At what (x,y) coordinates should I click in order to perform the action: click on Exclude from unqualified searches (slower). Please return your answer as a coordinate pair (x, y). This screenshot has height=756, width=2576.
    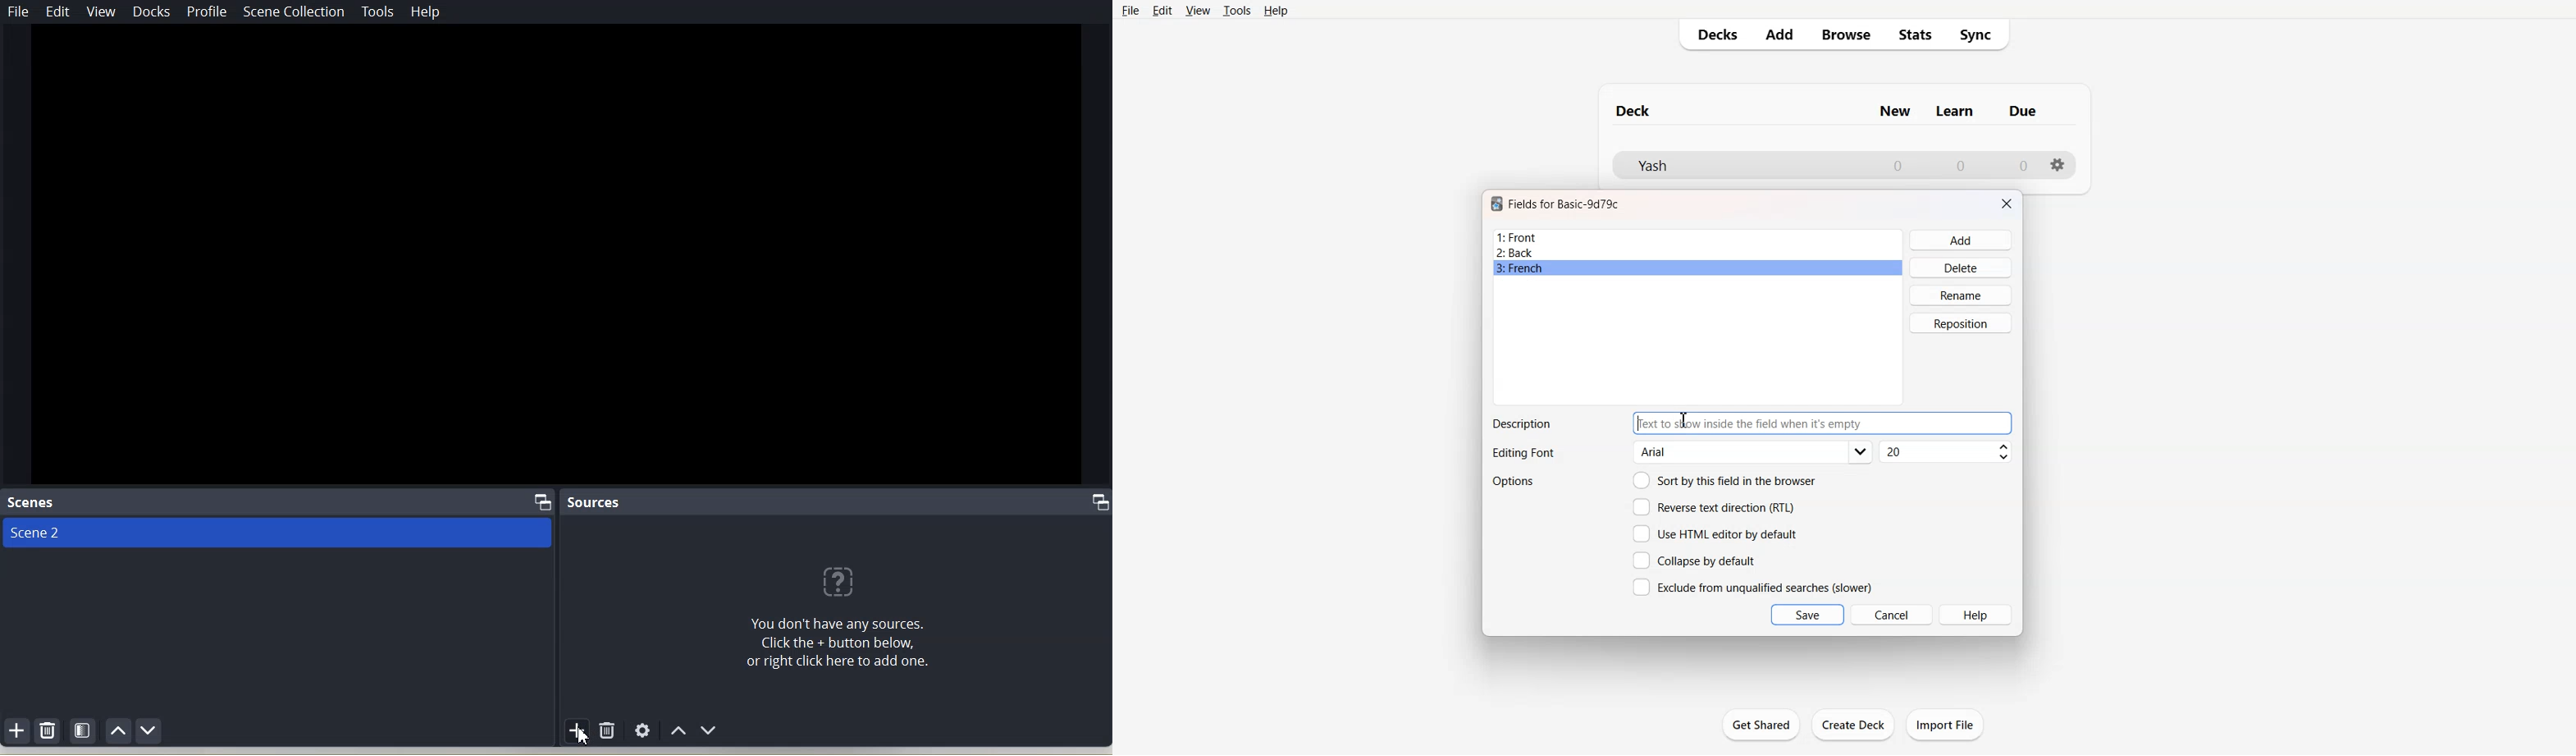
    Looking at the image, I should click on (1752, 586).